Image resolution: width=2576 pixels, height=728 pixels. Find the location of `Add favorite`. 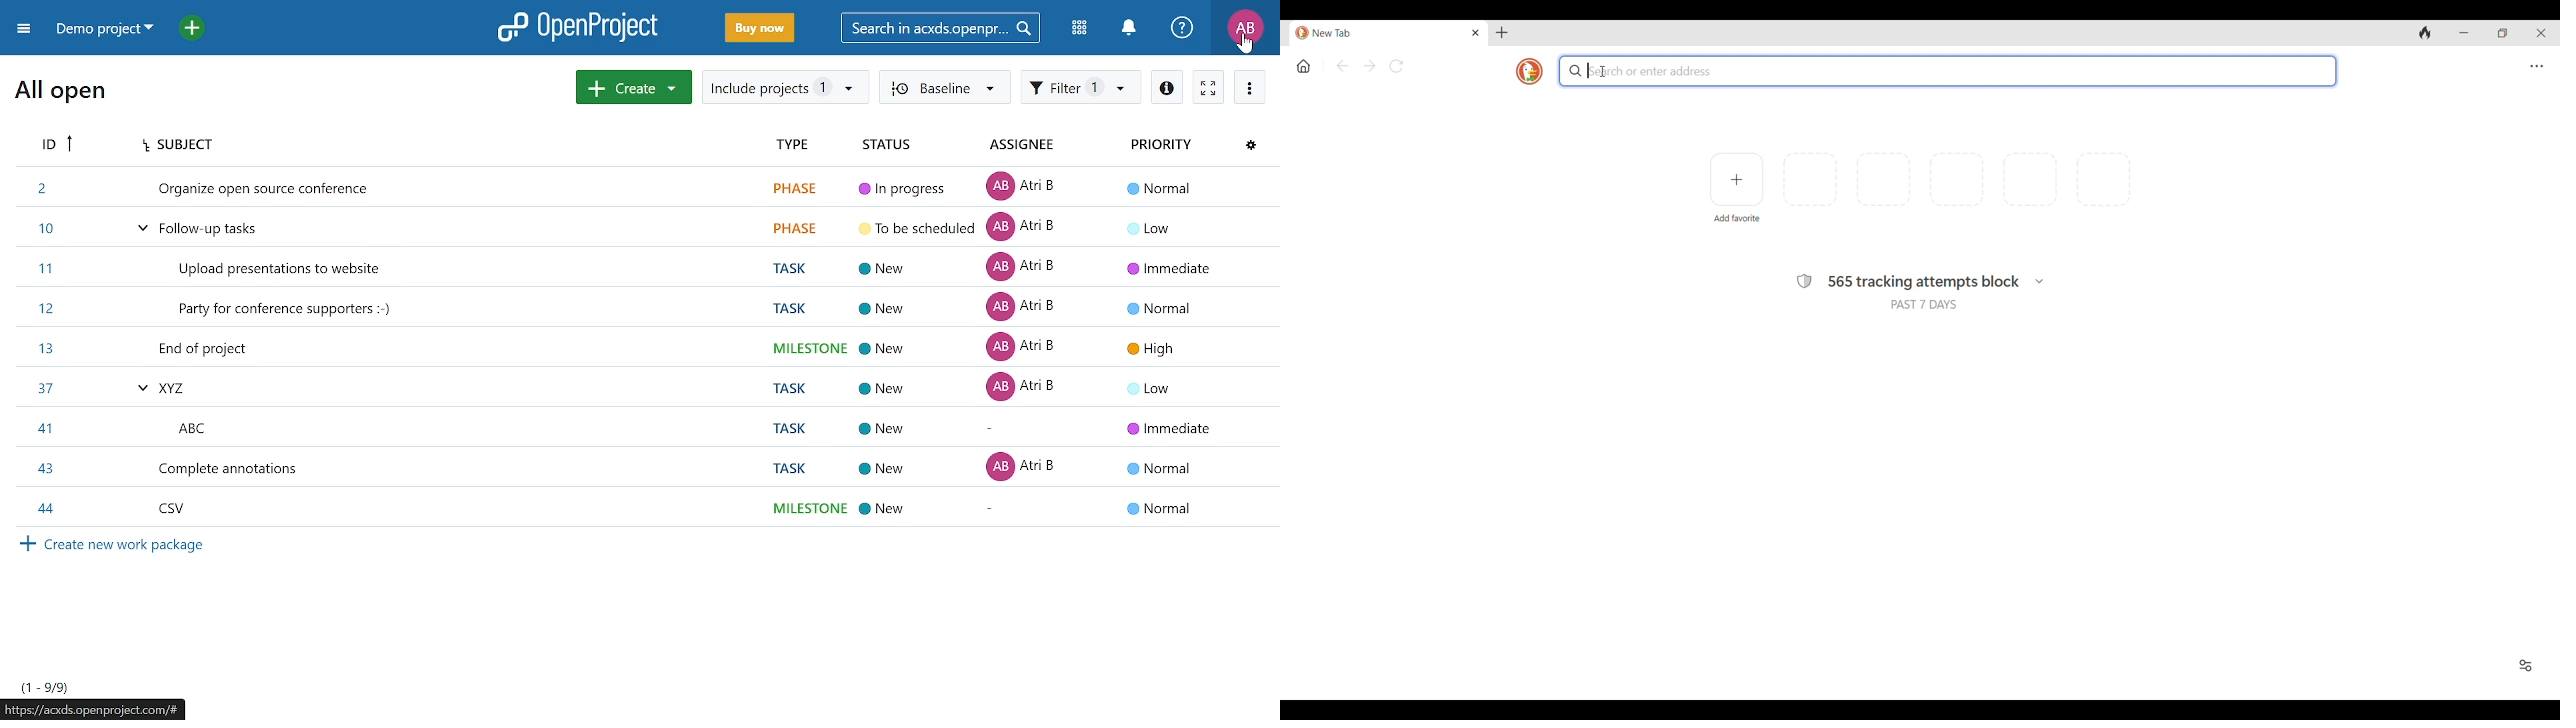

Add favorite is located at coordinates (1737, 219).